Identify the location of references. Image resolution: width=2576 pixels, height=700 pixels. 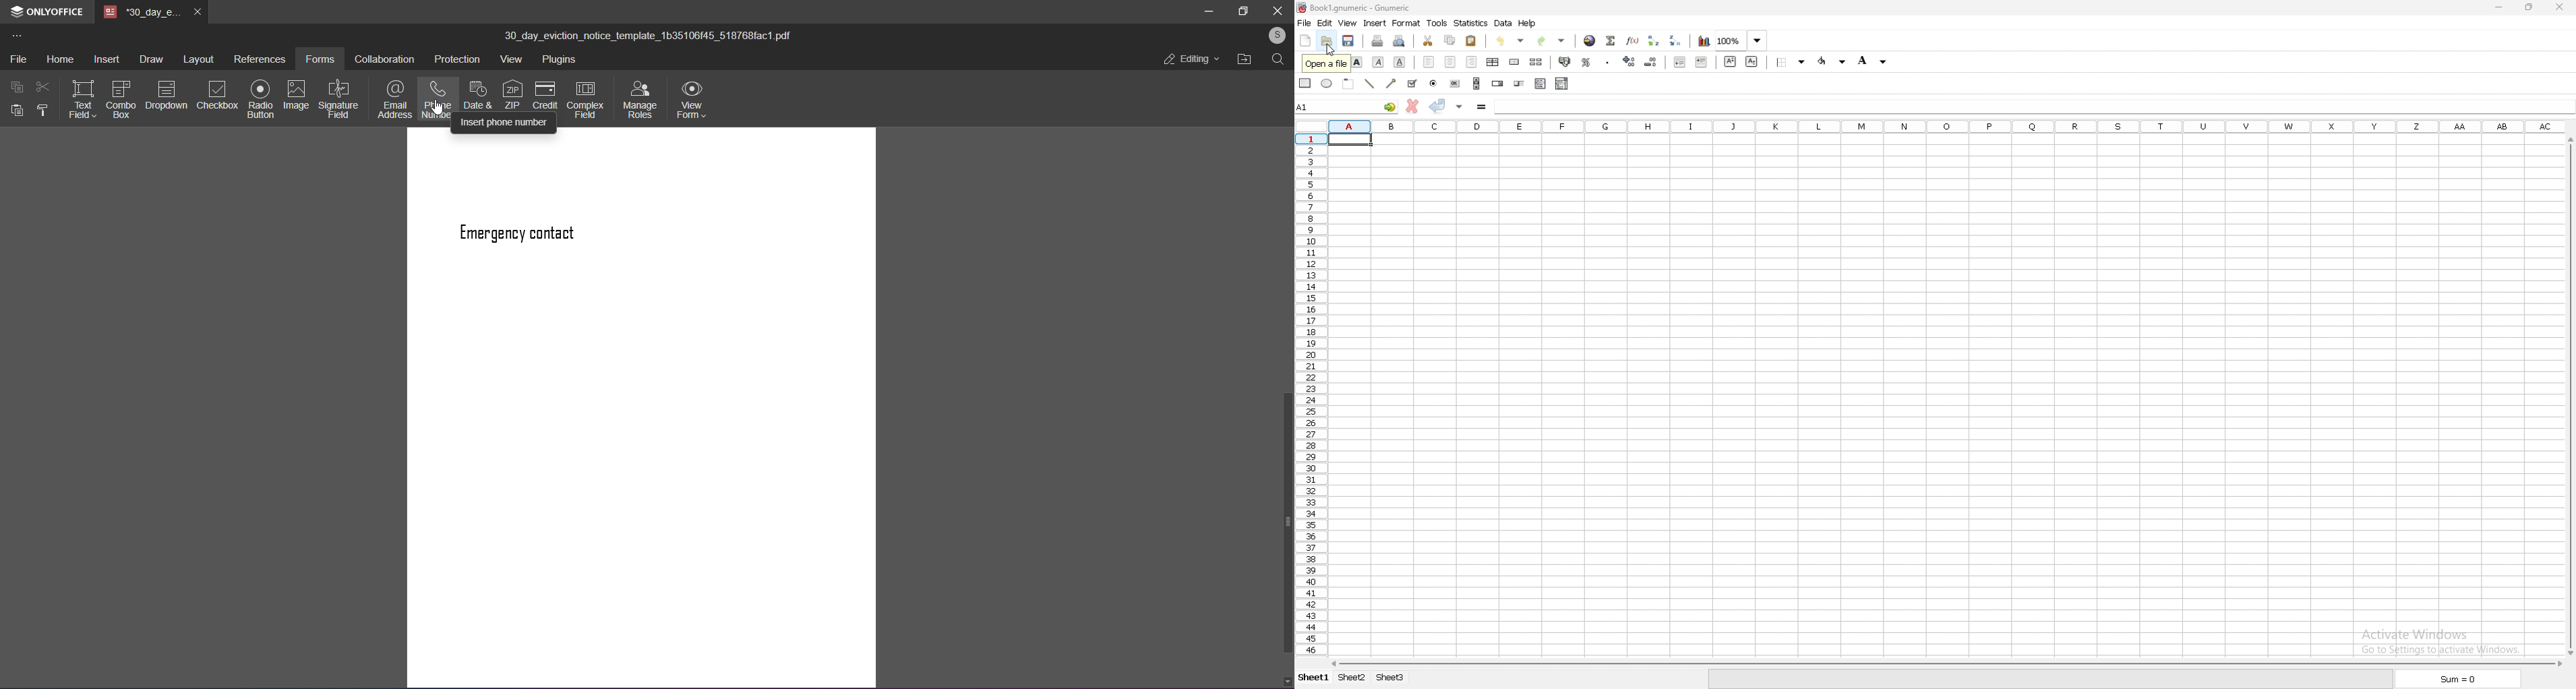
(259, 61).